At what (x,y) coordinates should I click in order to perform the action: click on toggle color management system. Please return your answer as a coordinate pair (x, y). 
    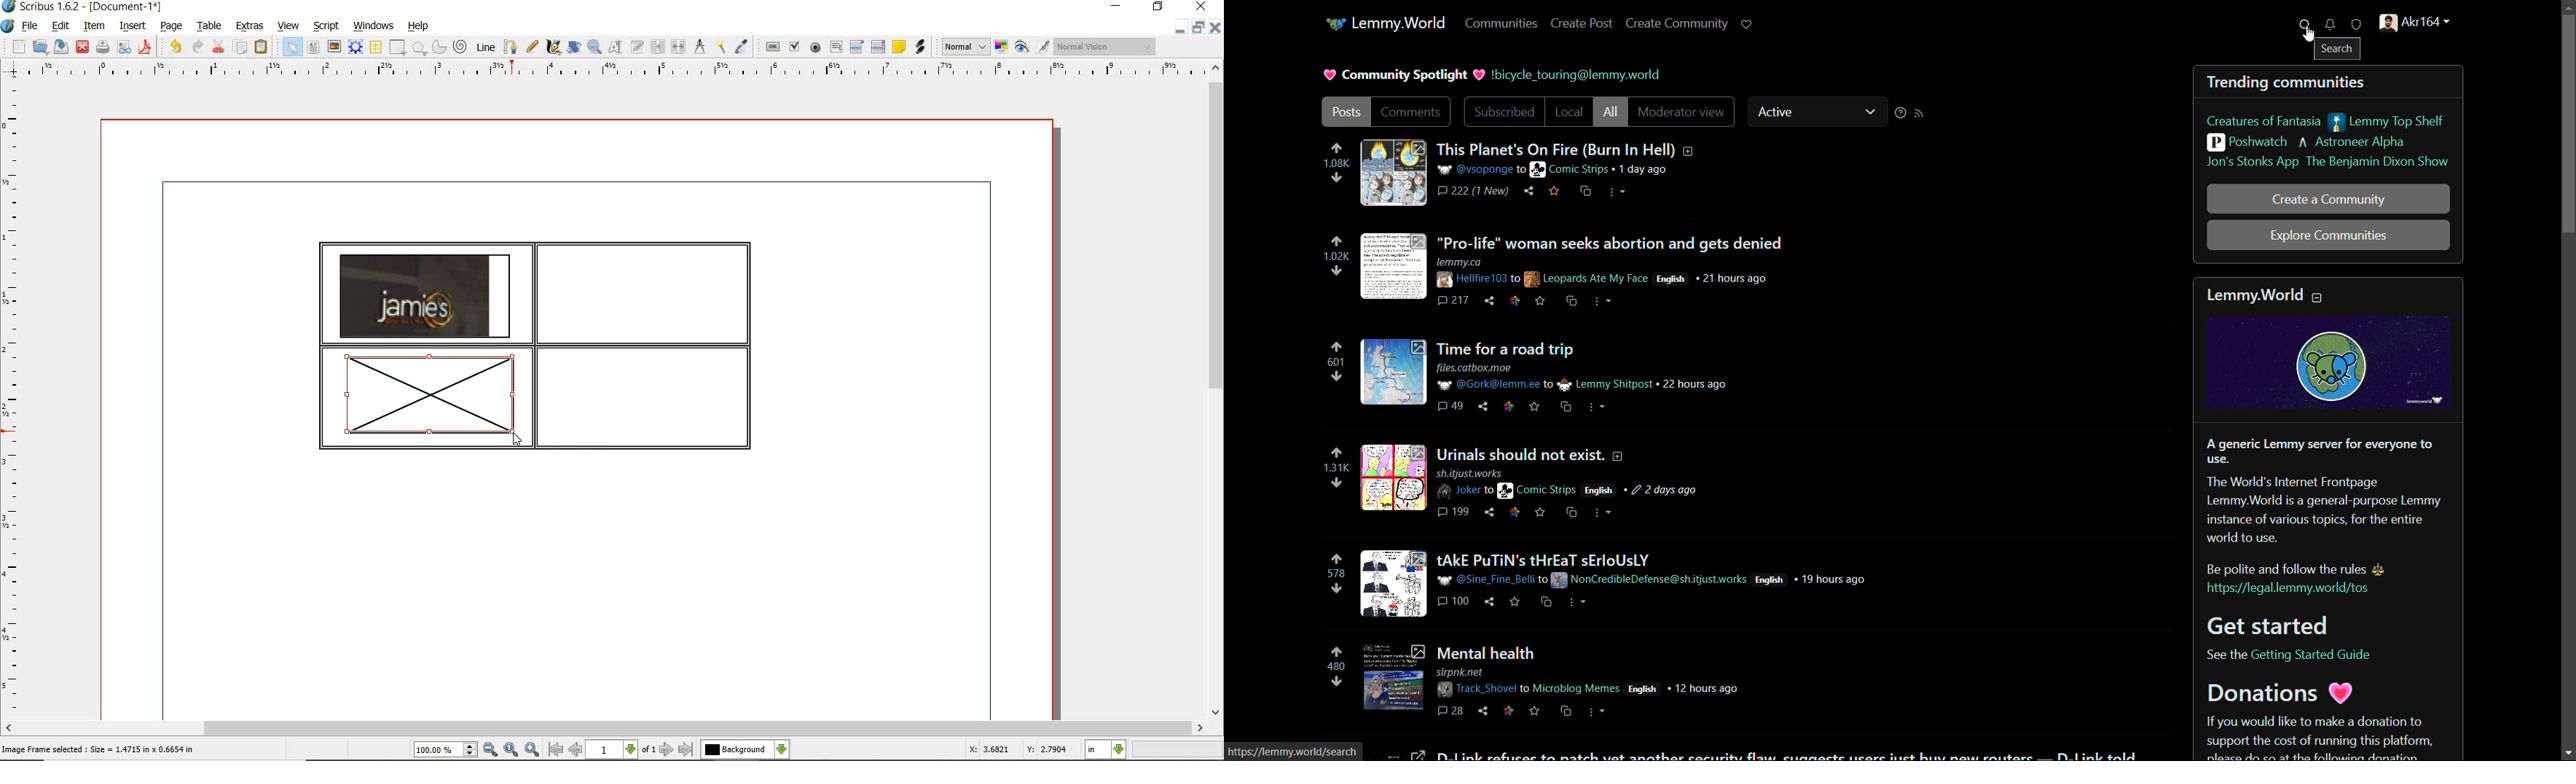
    Looking at the image, I should click on (1002, 48).